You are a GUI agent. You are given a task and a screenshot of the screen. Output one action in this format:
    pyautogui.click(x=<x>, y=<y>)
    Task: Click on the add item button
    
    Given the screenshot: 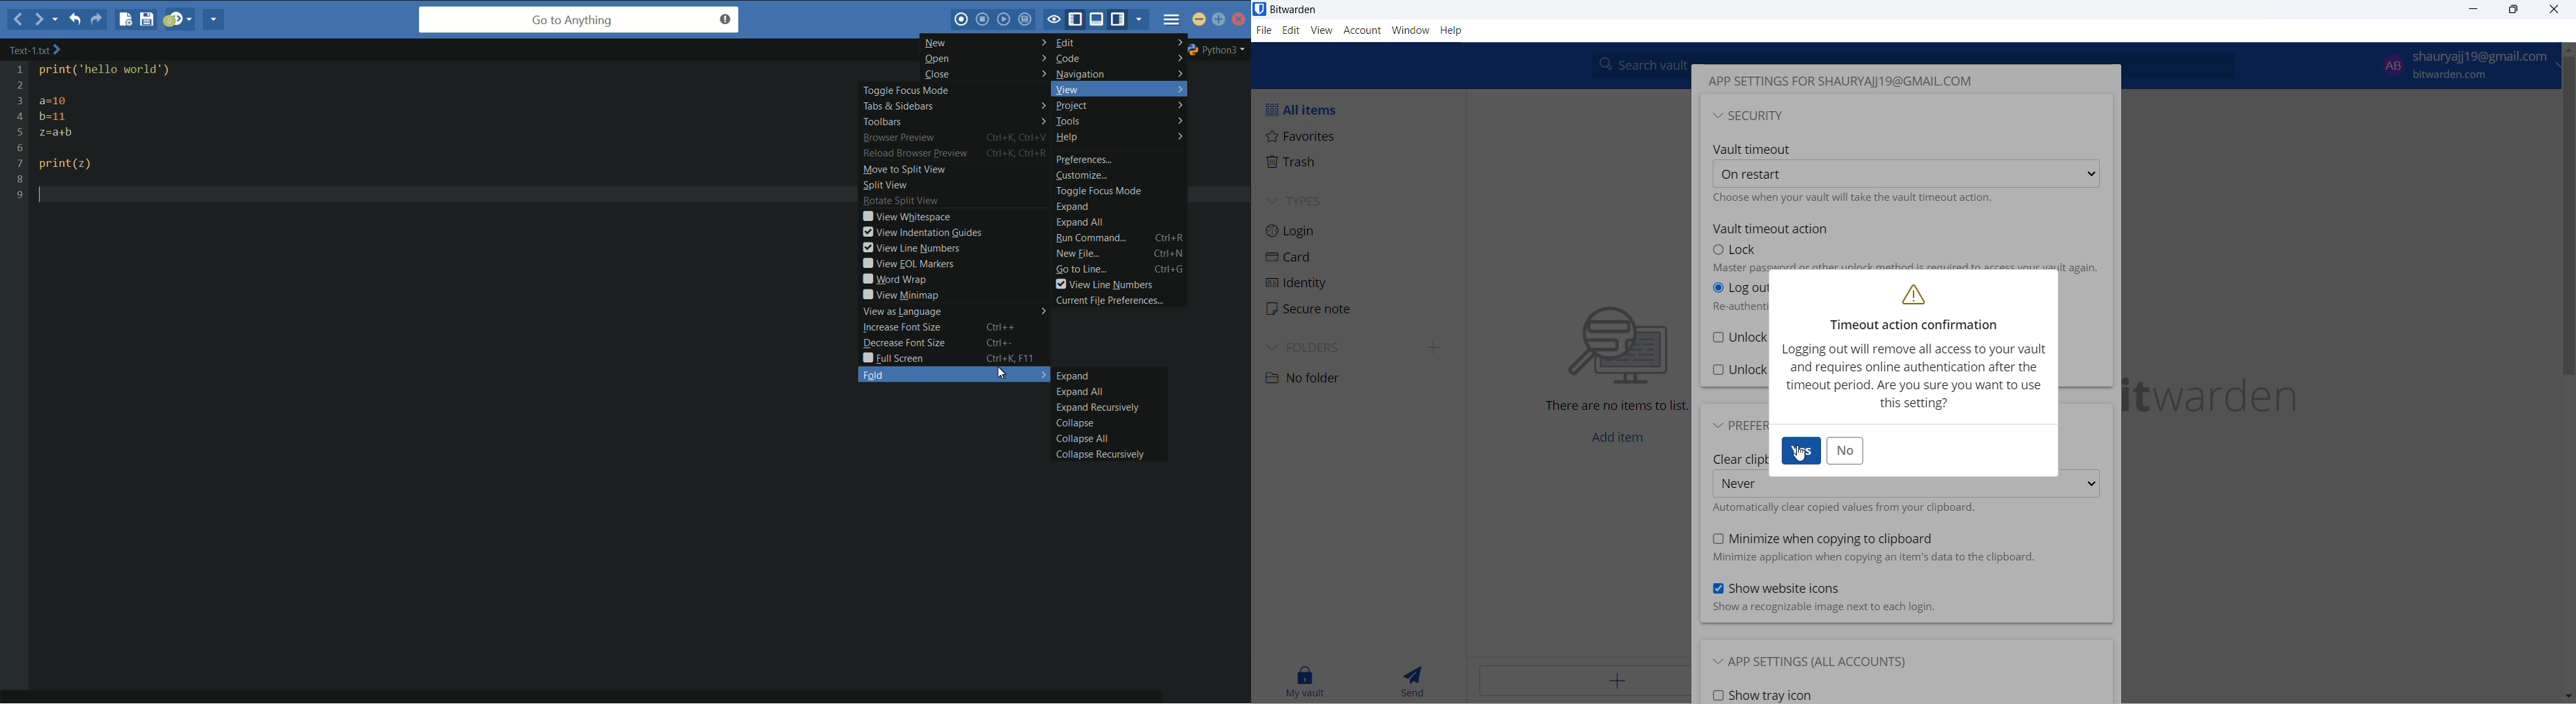 What is the action you would take?
    pyautogui.click(x=1616, y=440)
    